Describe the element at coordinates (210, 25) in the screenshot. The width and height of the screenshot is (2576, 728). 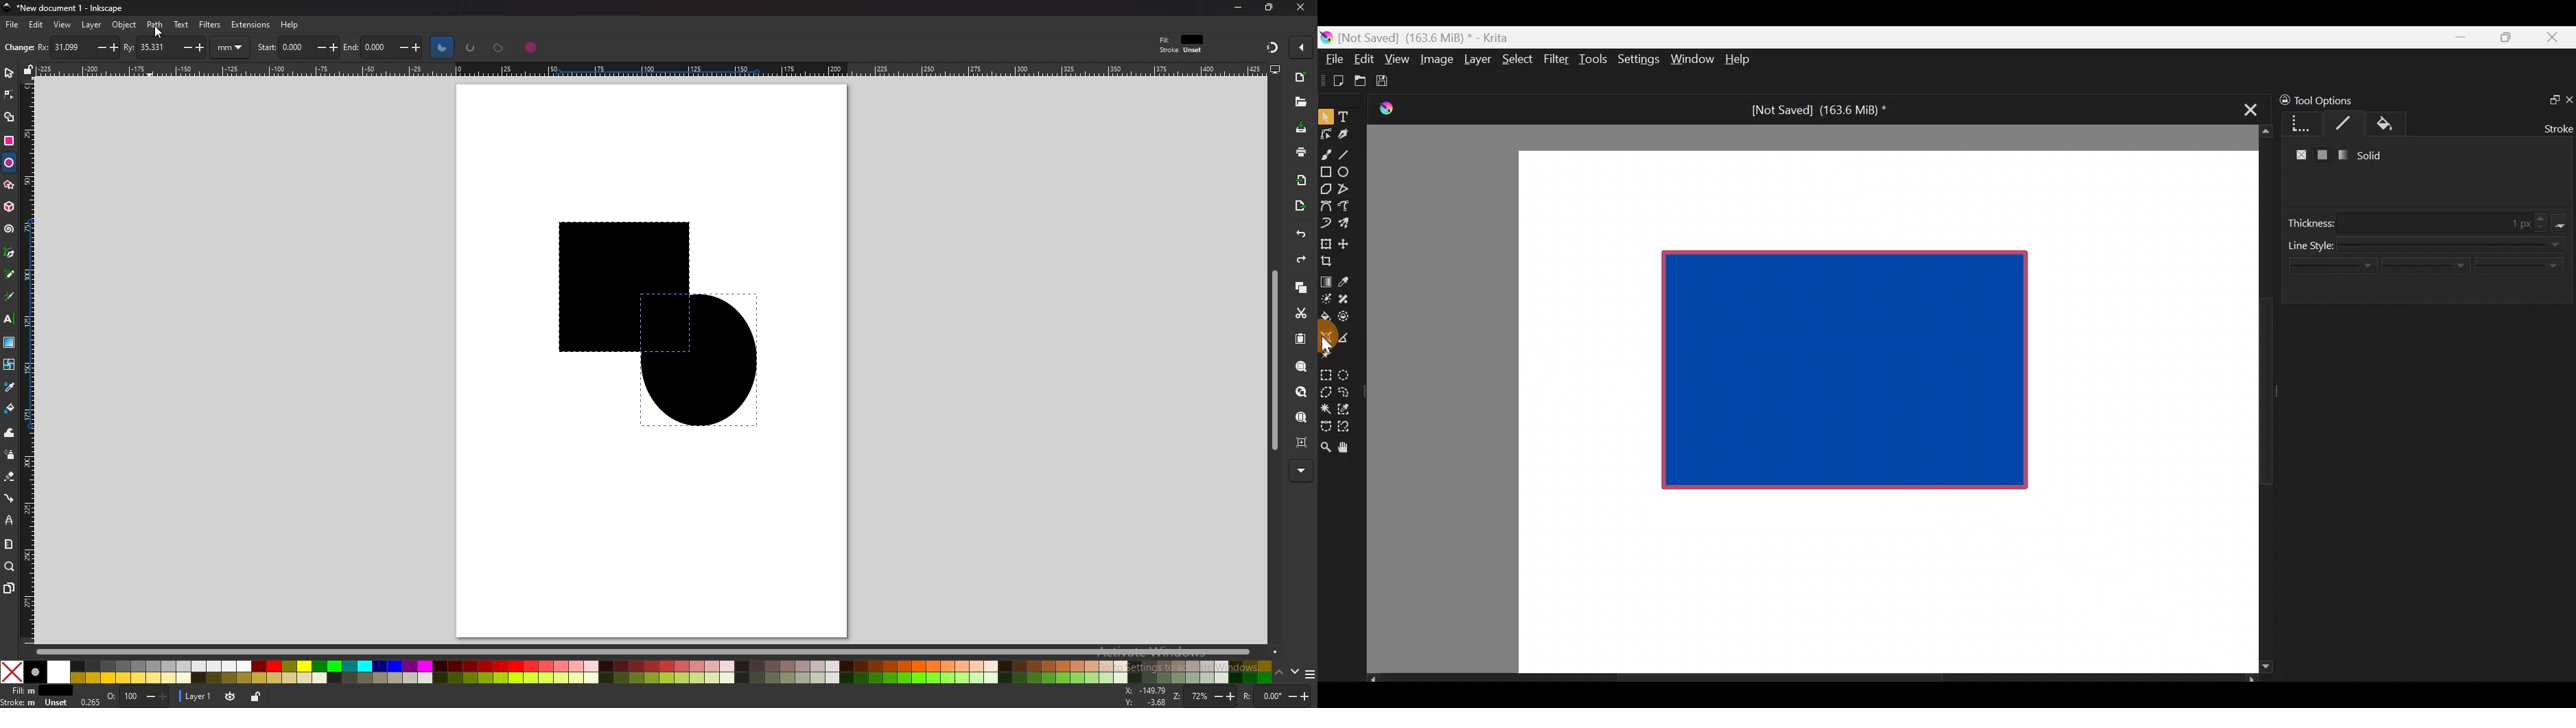
I see `filters` at that location.